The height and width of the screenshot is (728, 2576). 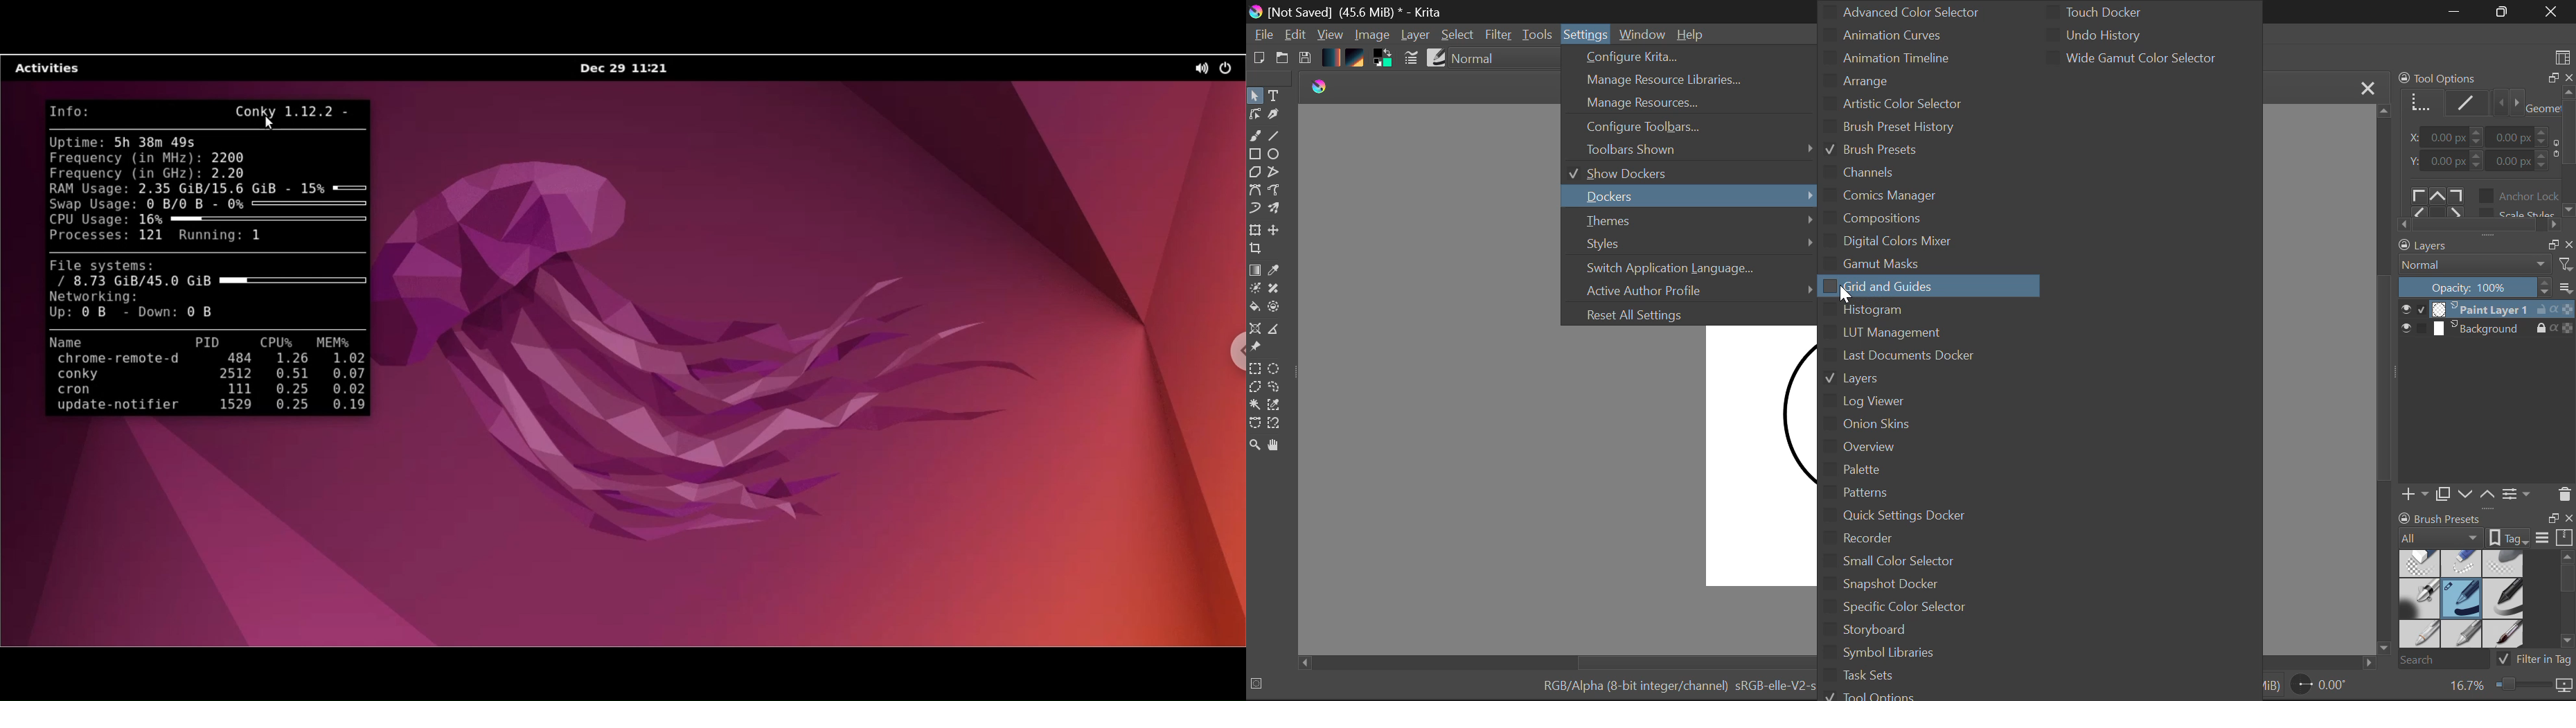 I want to click on Styles , so click(x=1691, y=245).